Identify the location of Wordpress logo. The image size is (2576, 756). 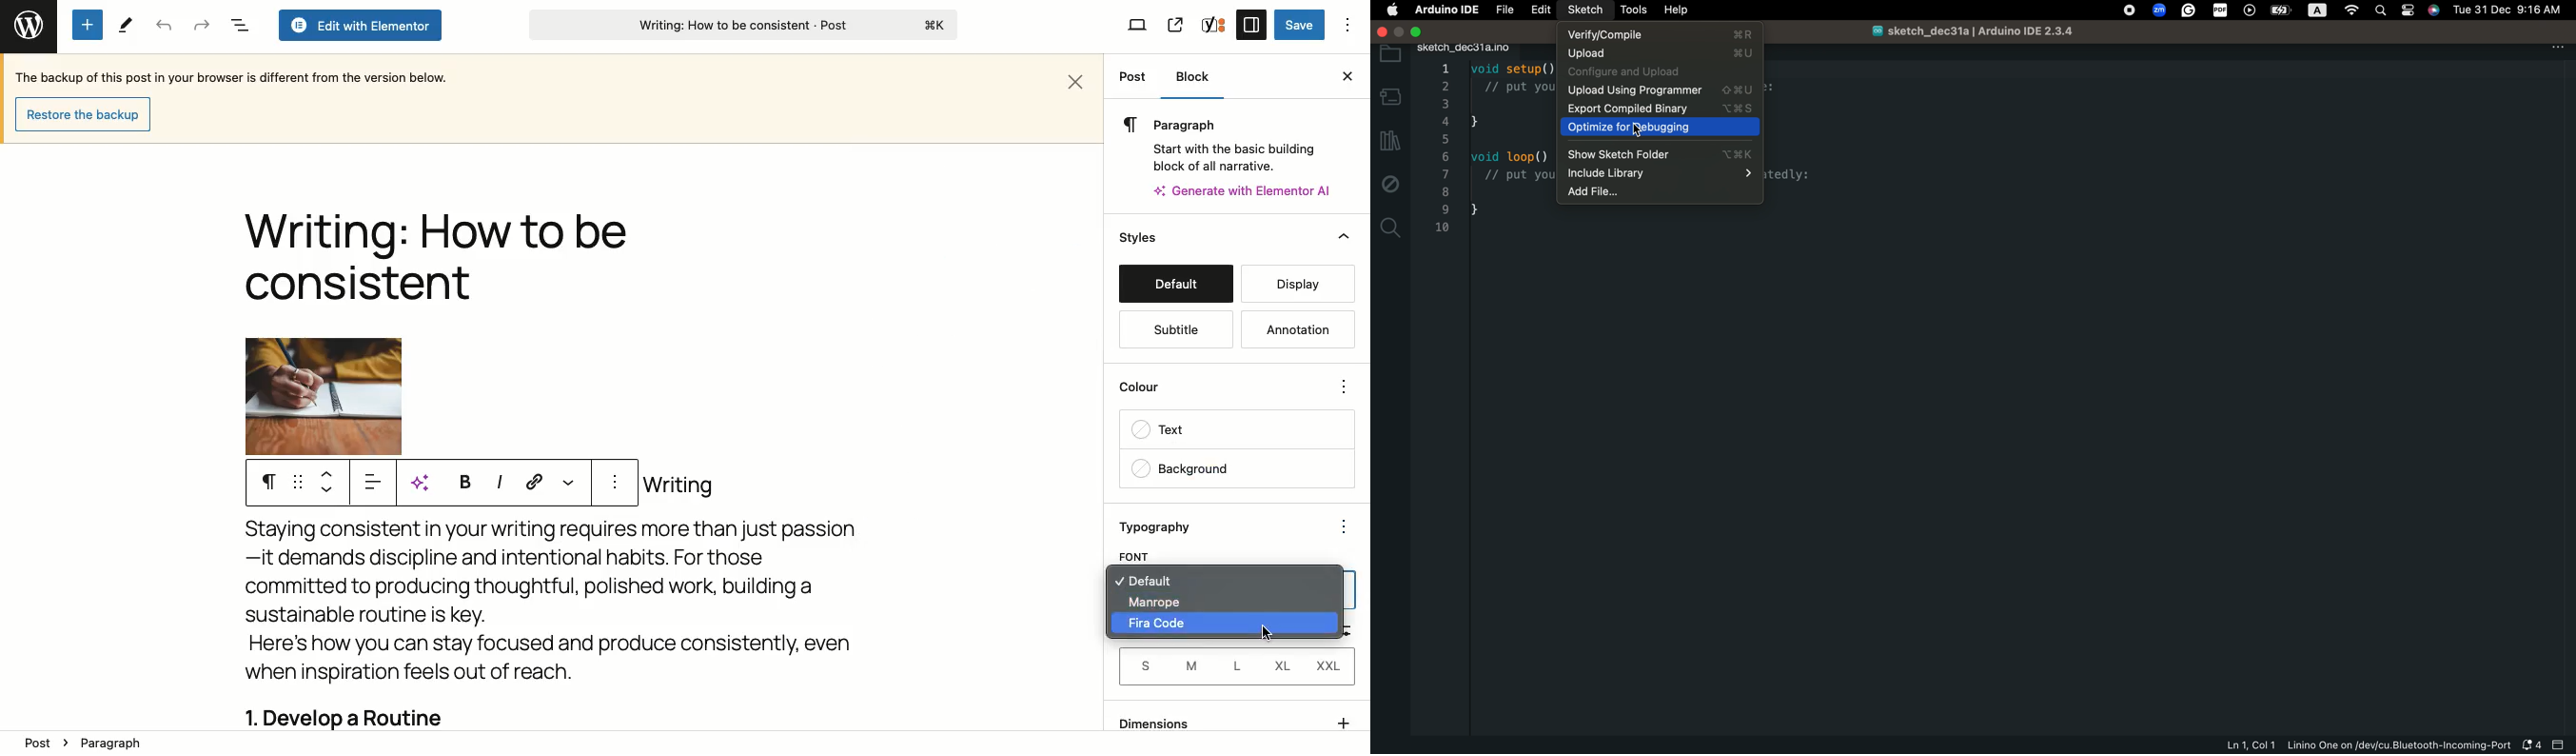
(27, 22).